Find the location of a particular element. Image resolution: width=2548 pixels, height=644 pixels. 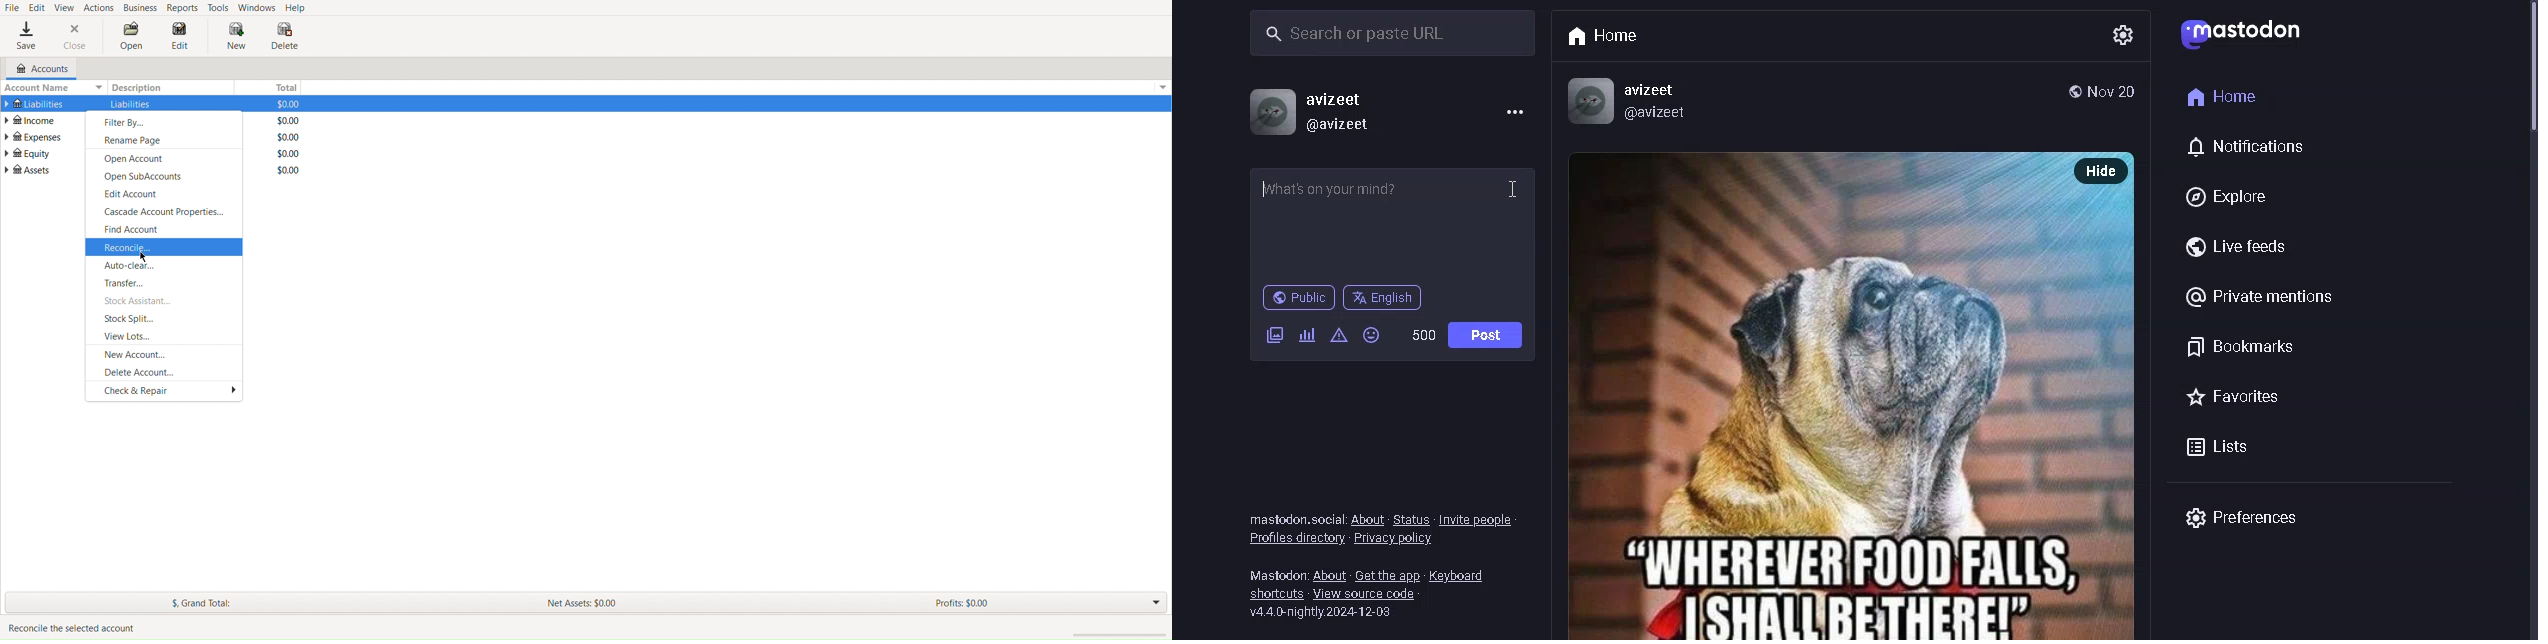

Description is located at coordinates (137, 88).